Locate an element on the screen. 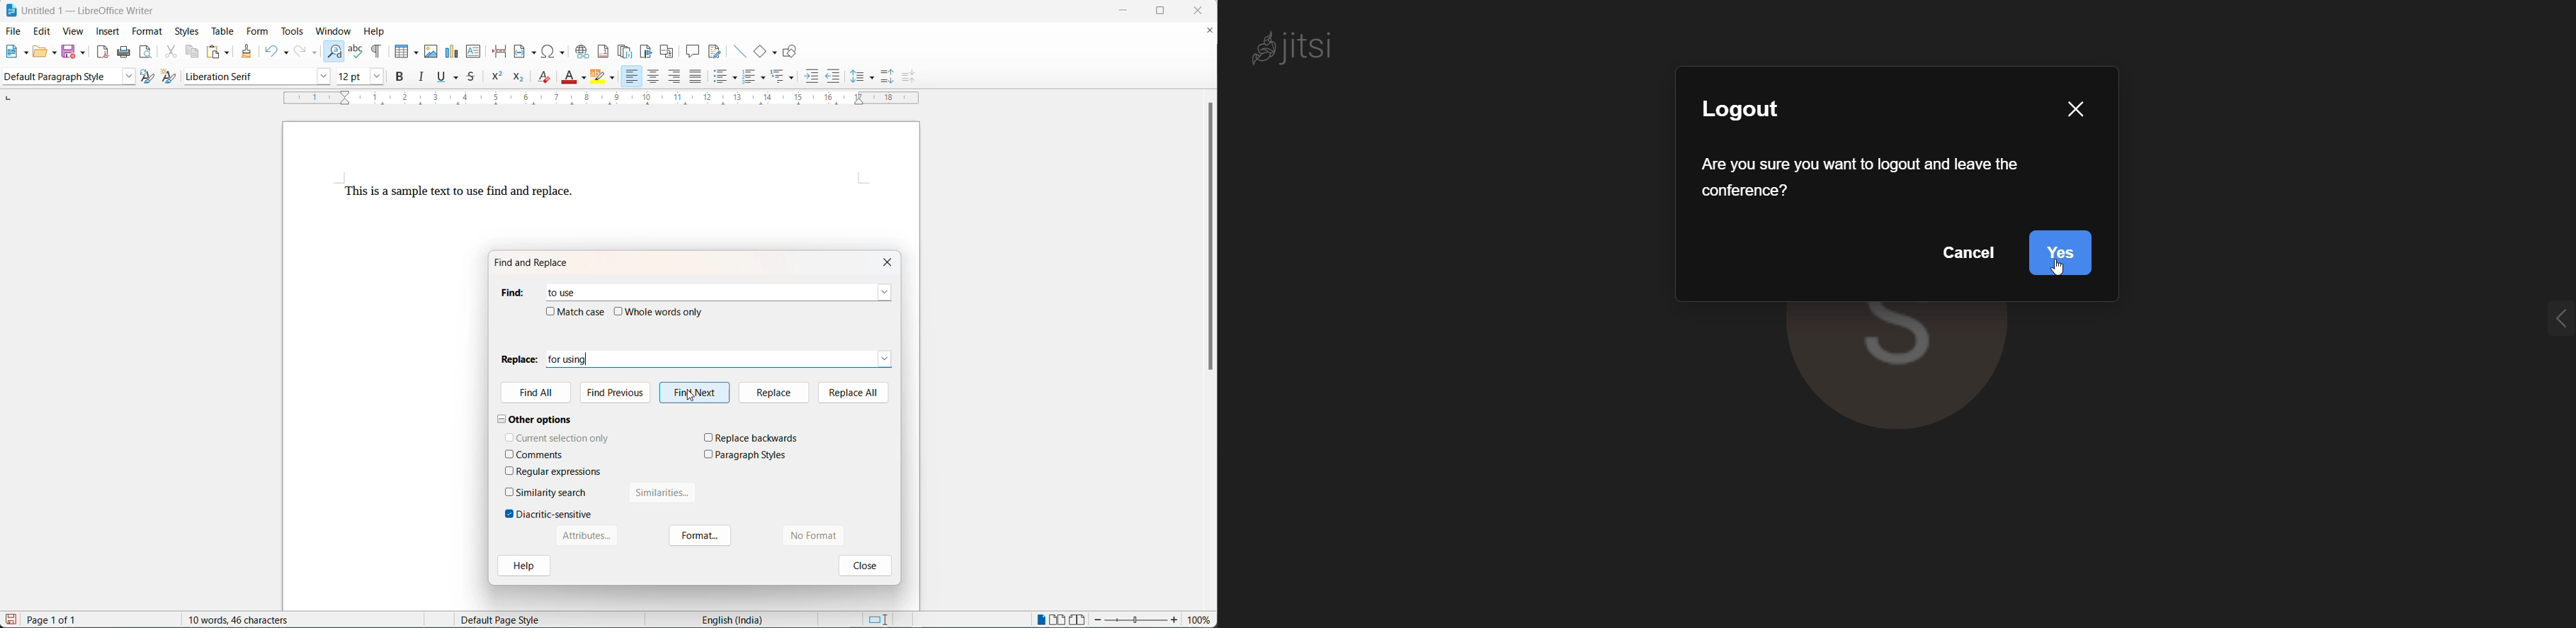 The height and width of the screenshot is (644, 2576). Page 1 of 1 is located at coordinates (56, 620).